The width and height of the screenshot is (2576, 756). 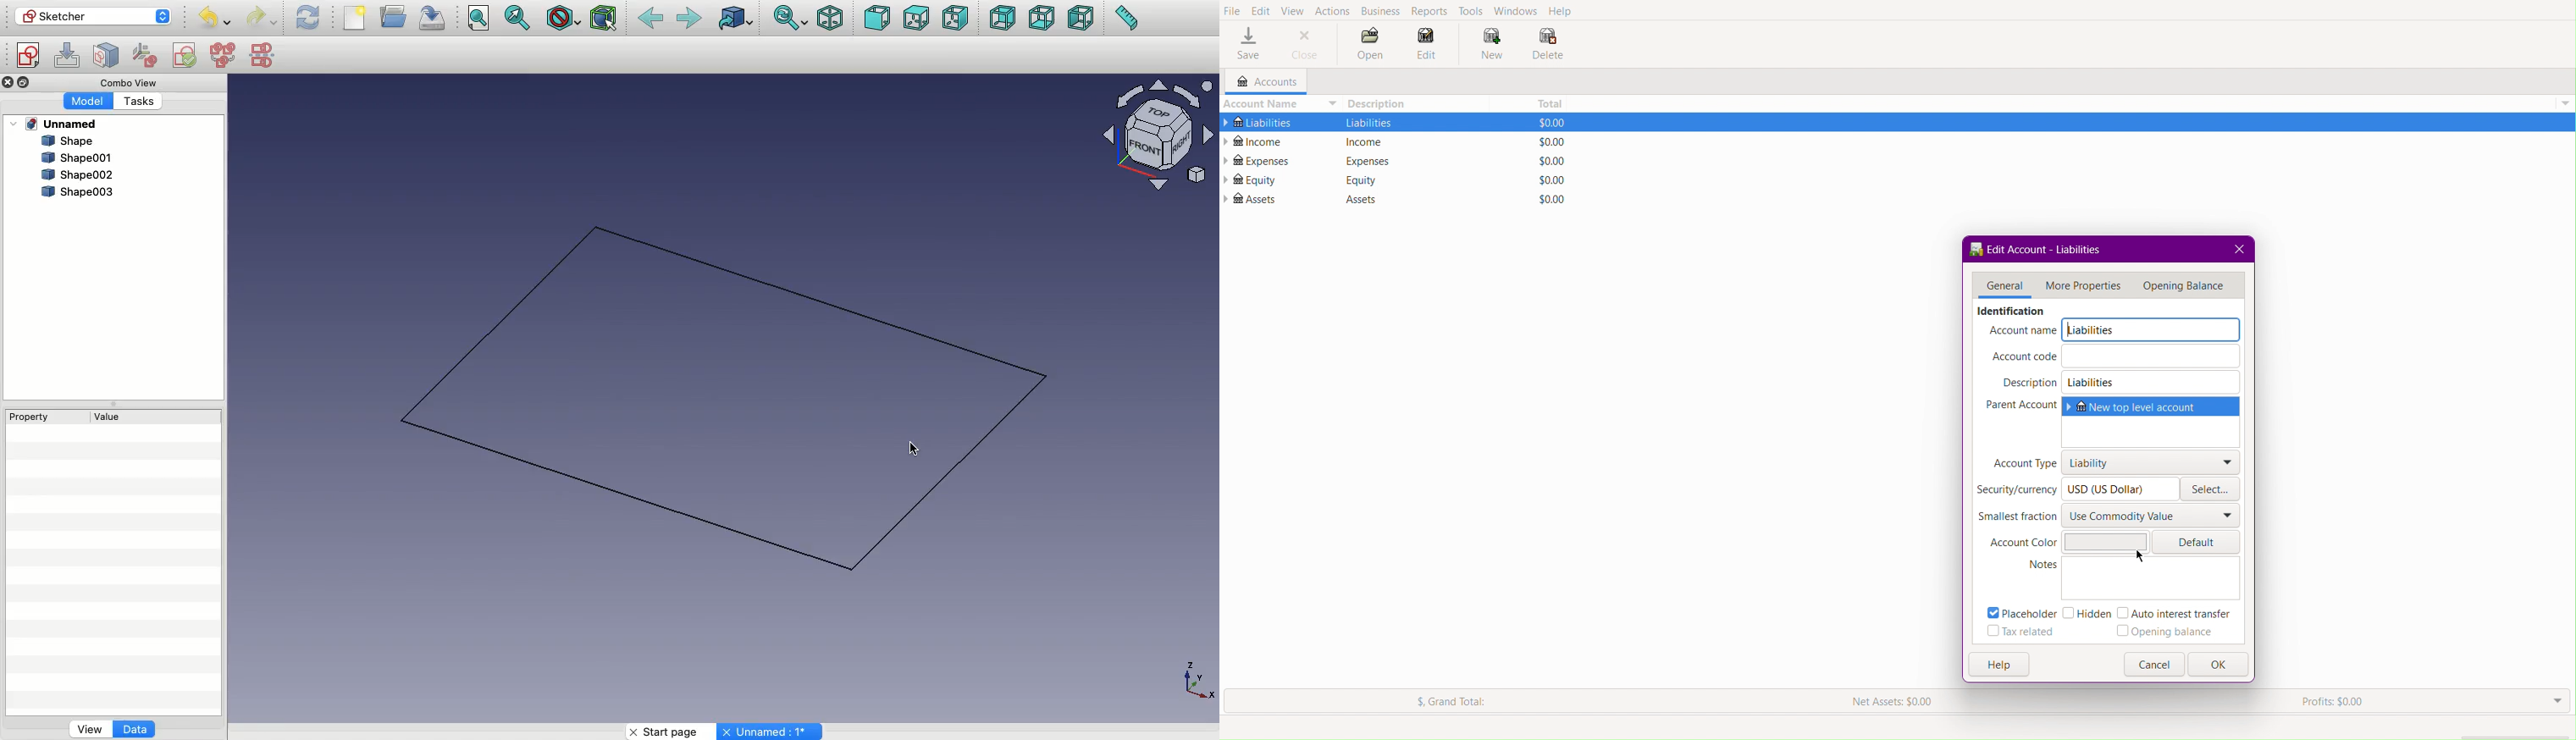 I want to click on $0.00, so click(x=1547, y=141).